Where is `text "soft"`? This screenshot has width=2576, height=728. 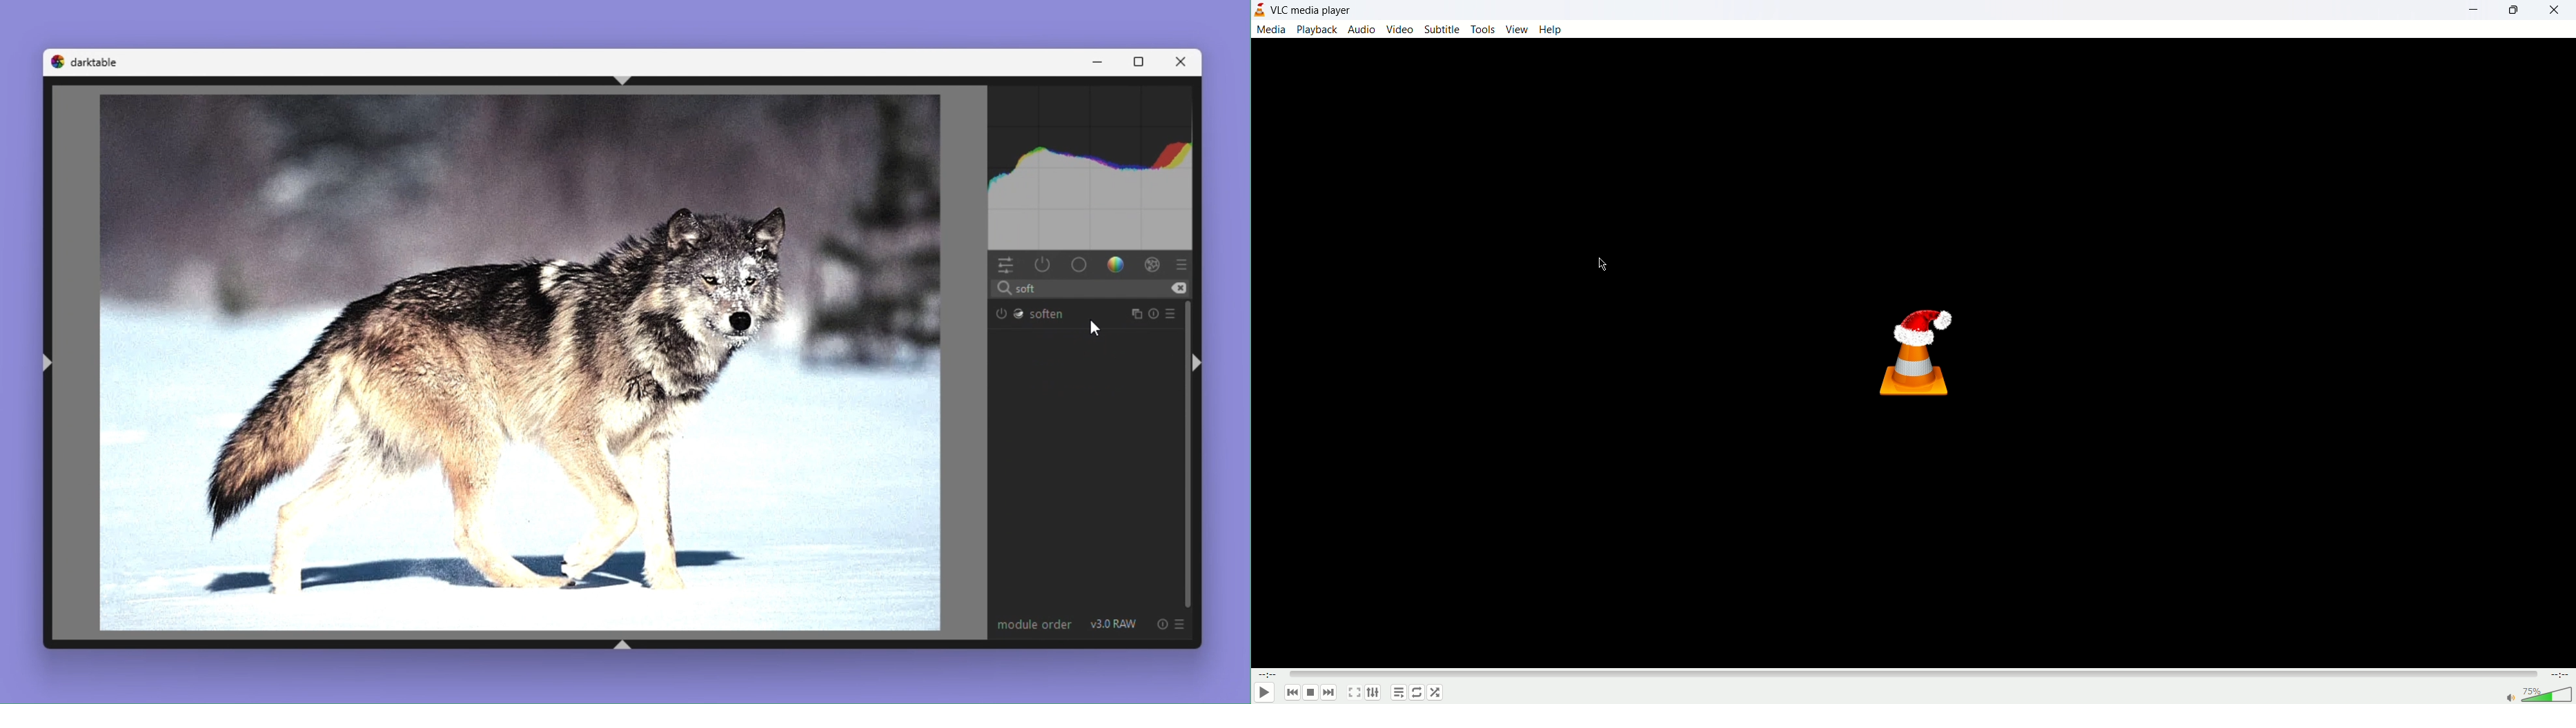
text "soft" is located at coordinates (1021, 289).